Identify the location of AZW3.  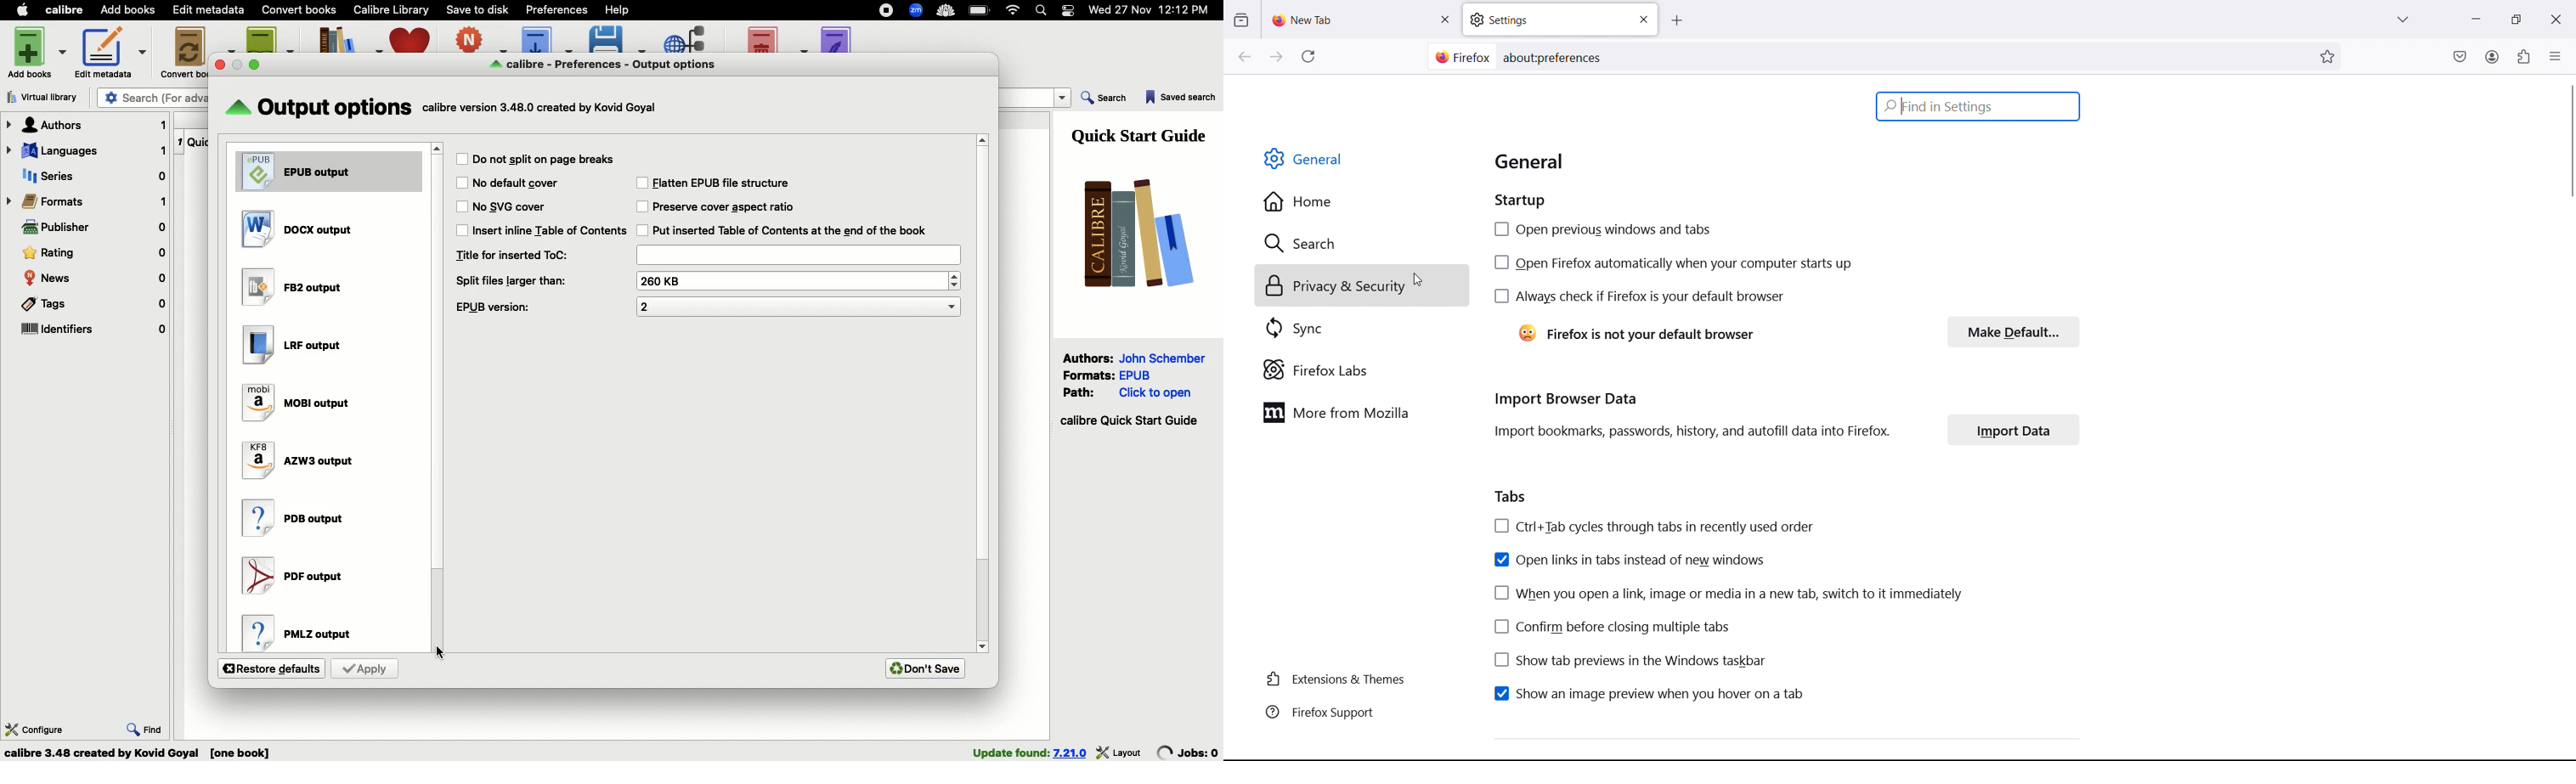
(299, 457).